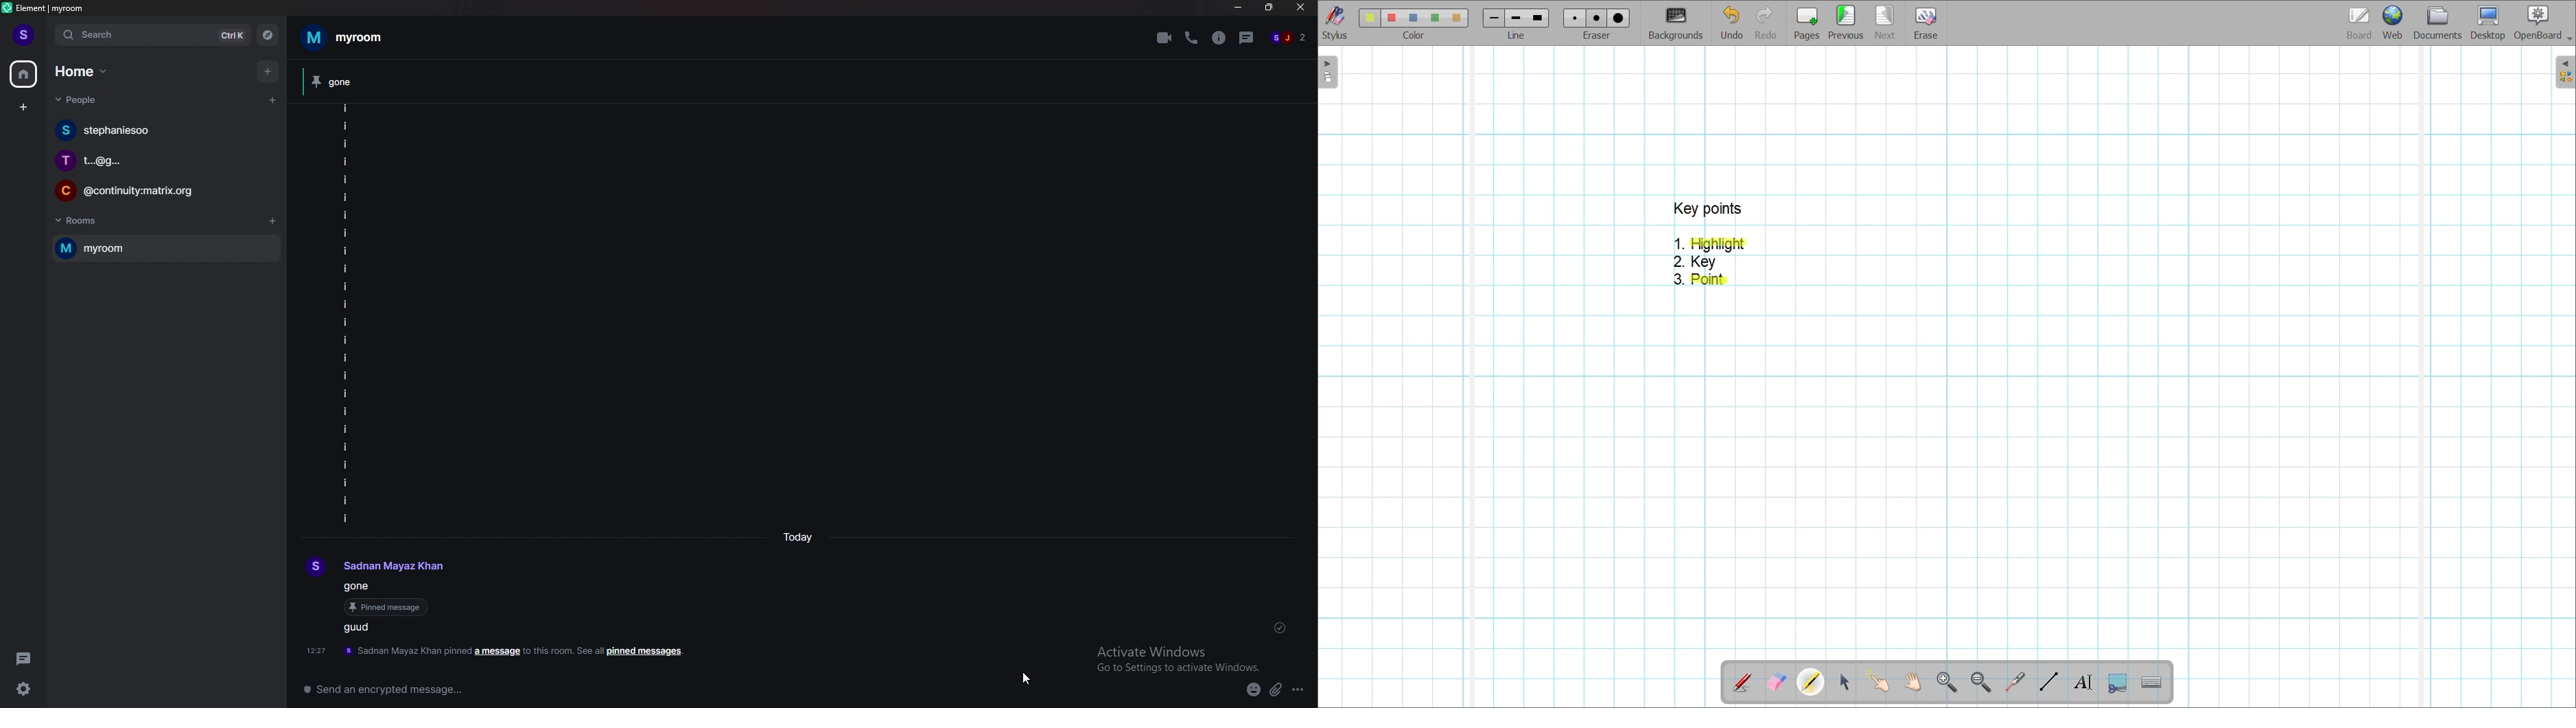  What do you see at coordinates (2152, 682) in the screenshot?
I see `Display virtual keyboard` at bounding box center [2152, 682].